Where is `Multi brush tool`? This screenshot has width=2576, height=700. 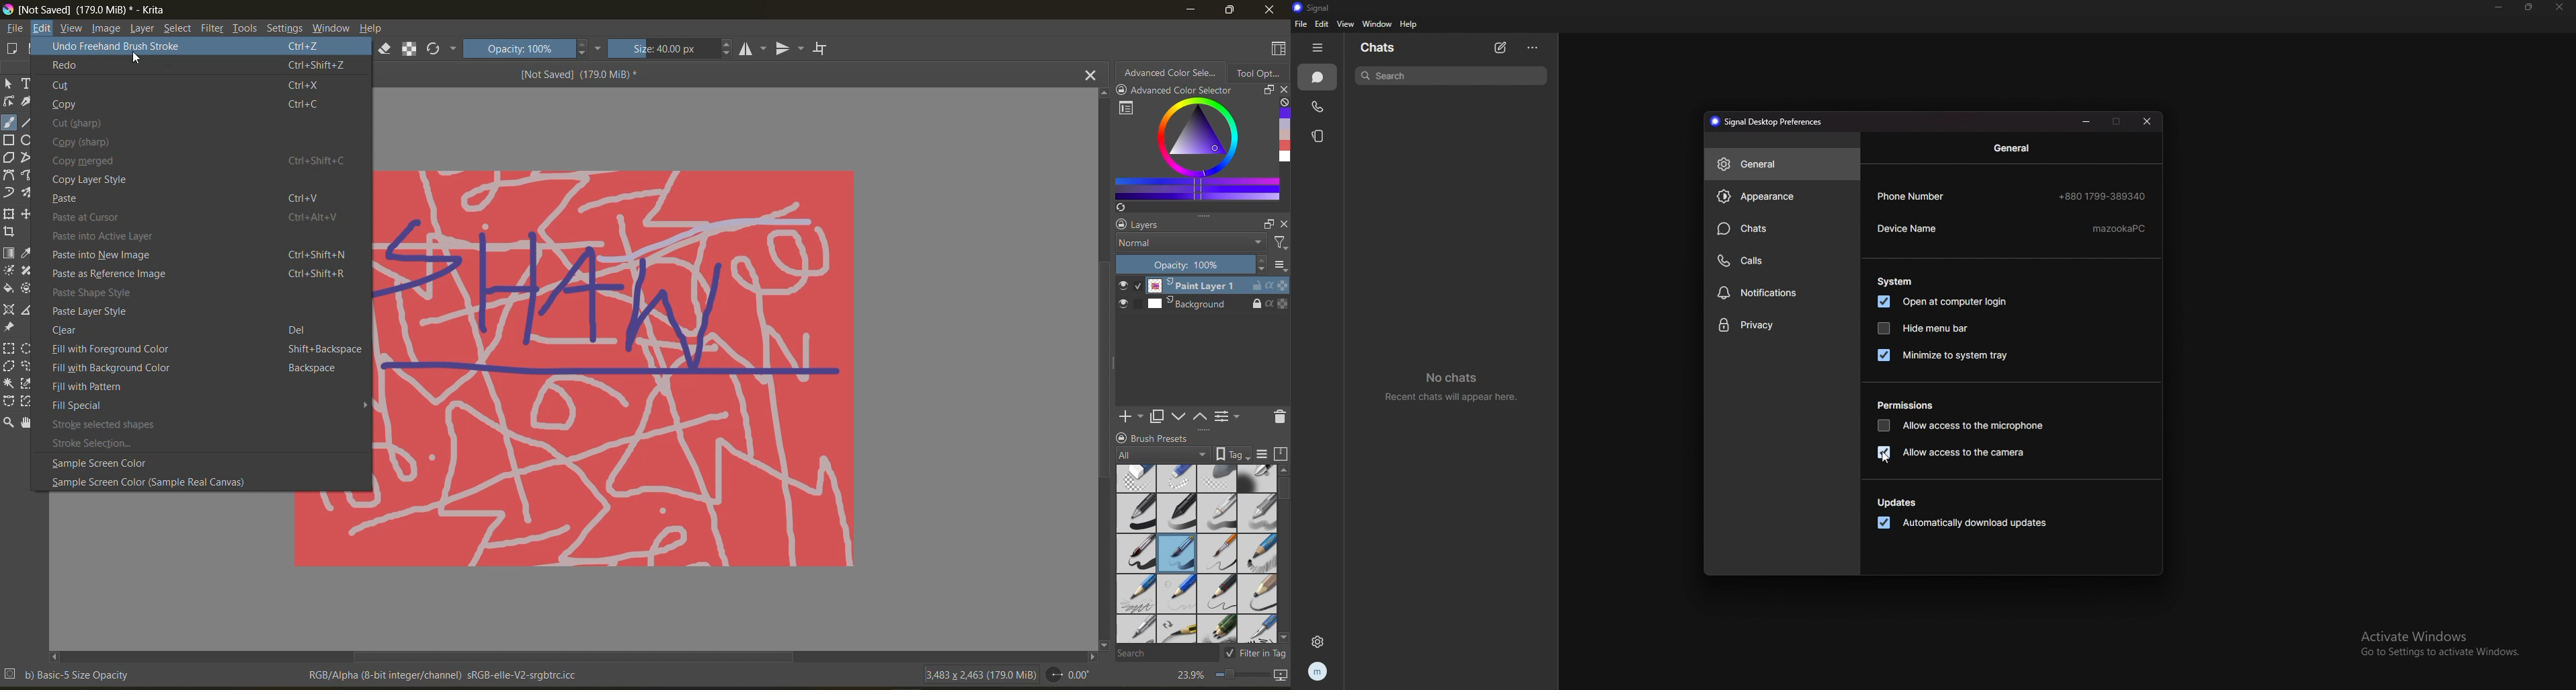
Multi brush tool is located at coordinates (31, 193).